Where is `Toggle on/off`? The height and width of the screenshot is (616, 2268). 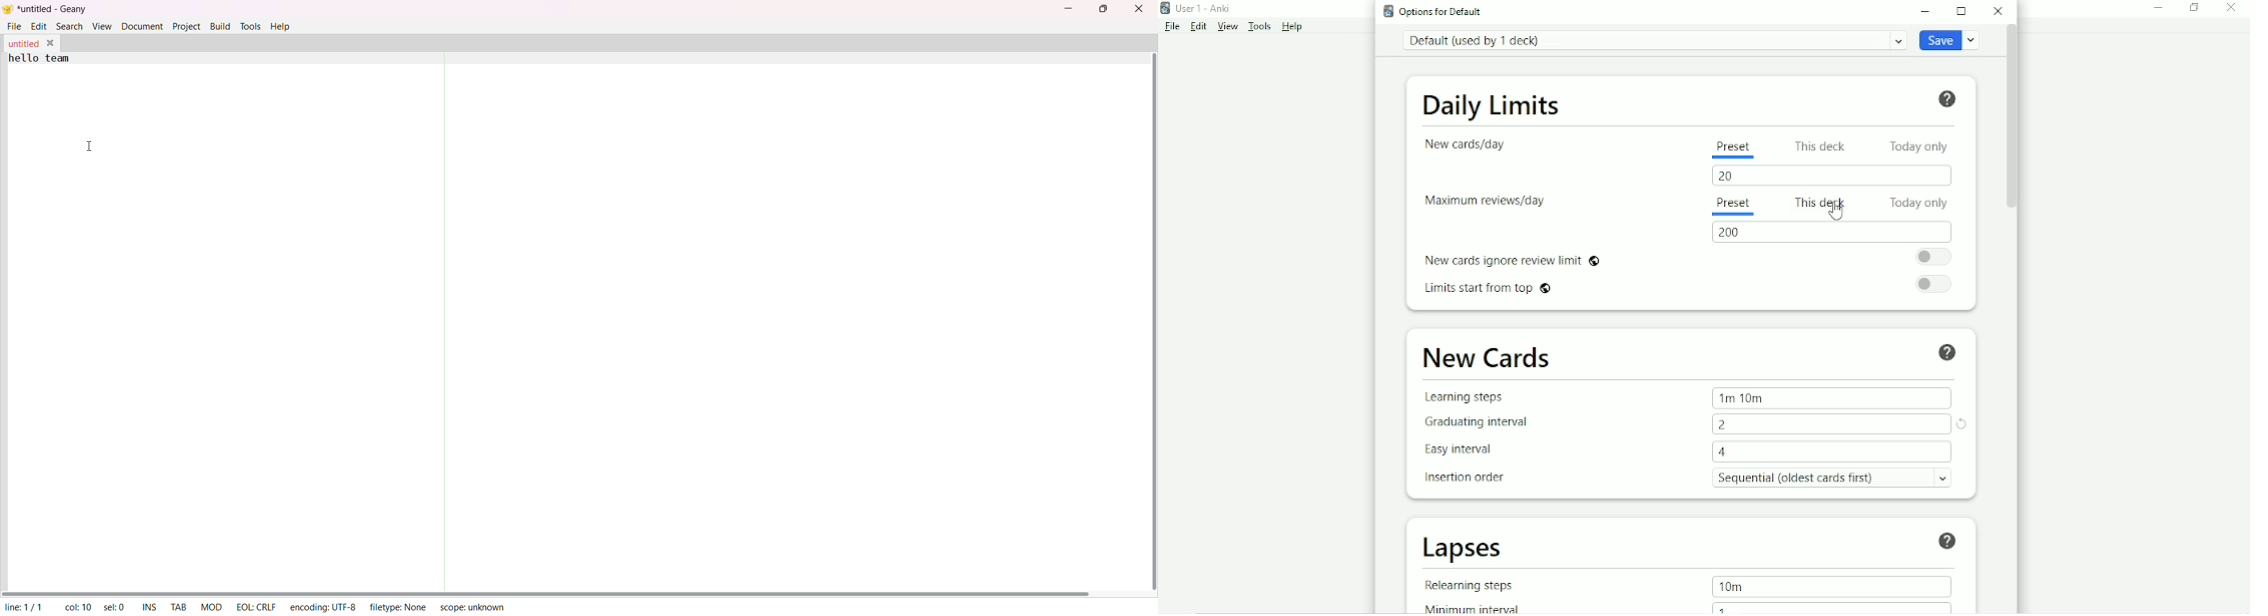
Toggle on/off is located at coordinates (1937, 256).